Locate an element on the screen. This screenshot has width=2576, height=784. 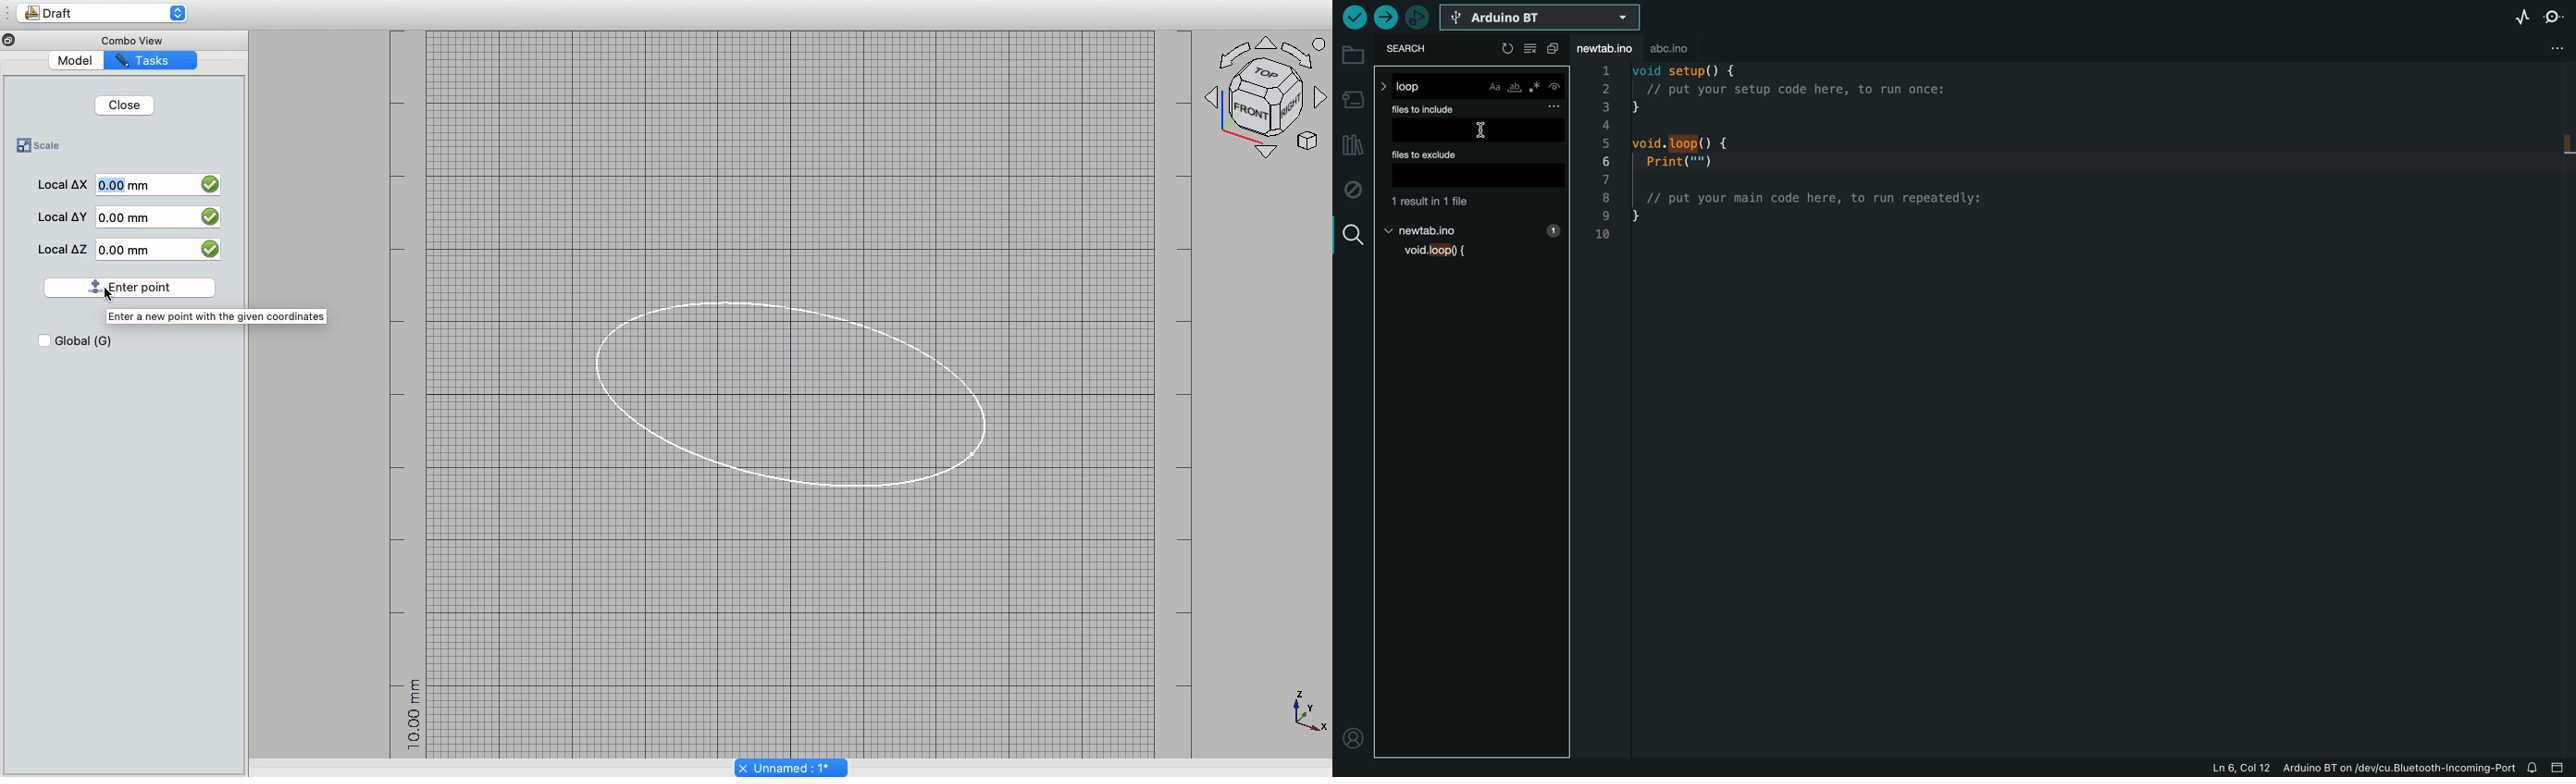
verify is located at coordinates (1351, 18).